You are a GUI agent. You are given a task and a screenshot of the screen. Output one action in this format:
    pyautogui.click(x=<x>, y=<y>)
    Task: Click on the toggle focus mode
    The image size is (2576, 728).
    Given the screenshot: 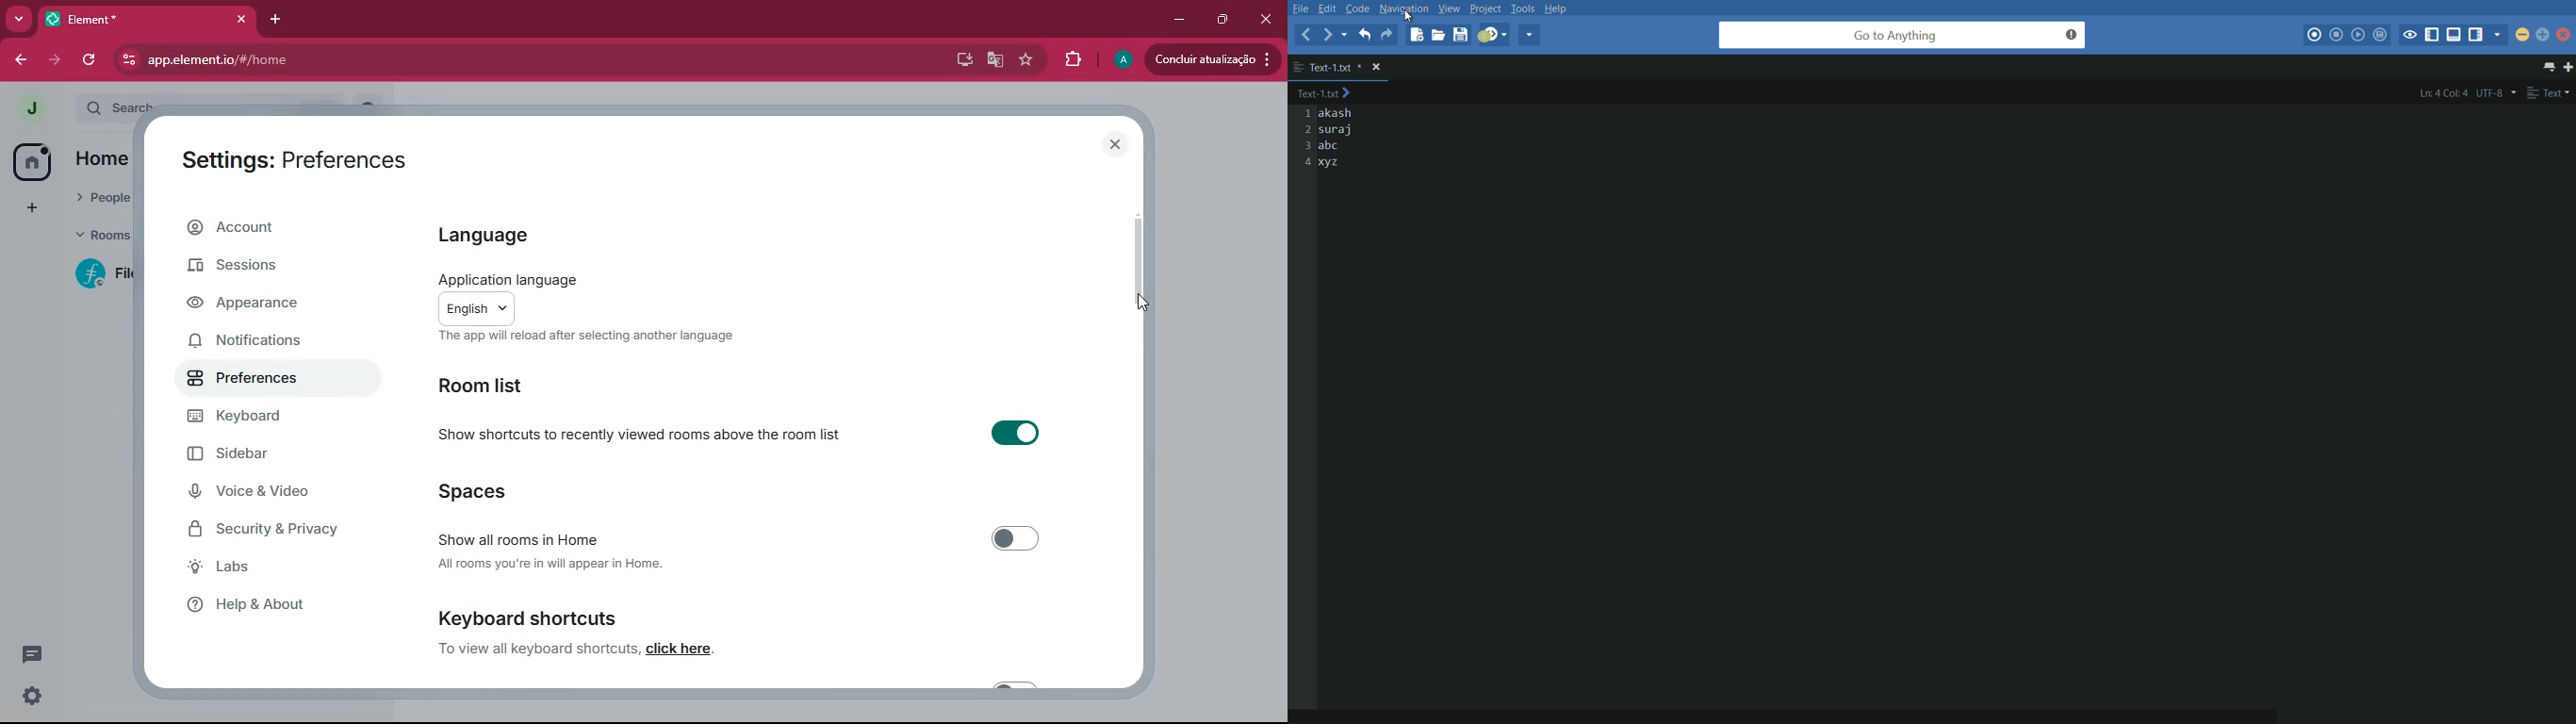 What is the action you would take?
    pyautogui.click(x=2411, y=35)
    